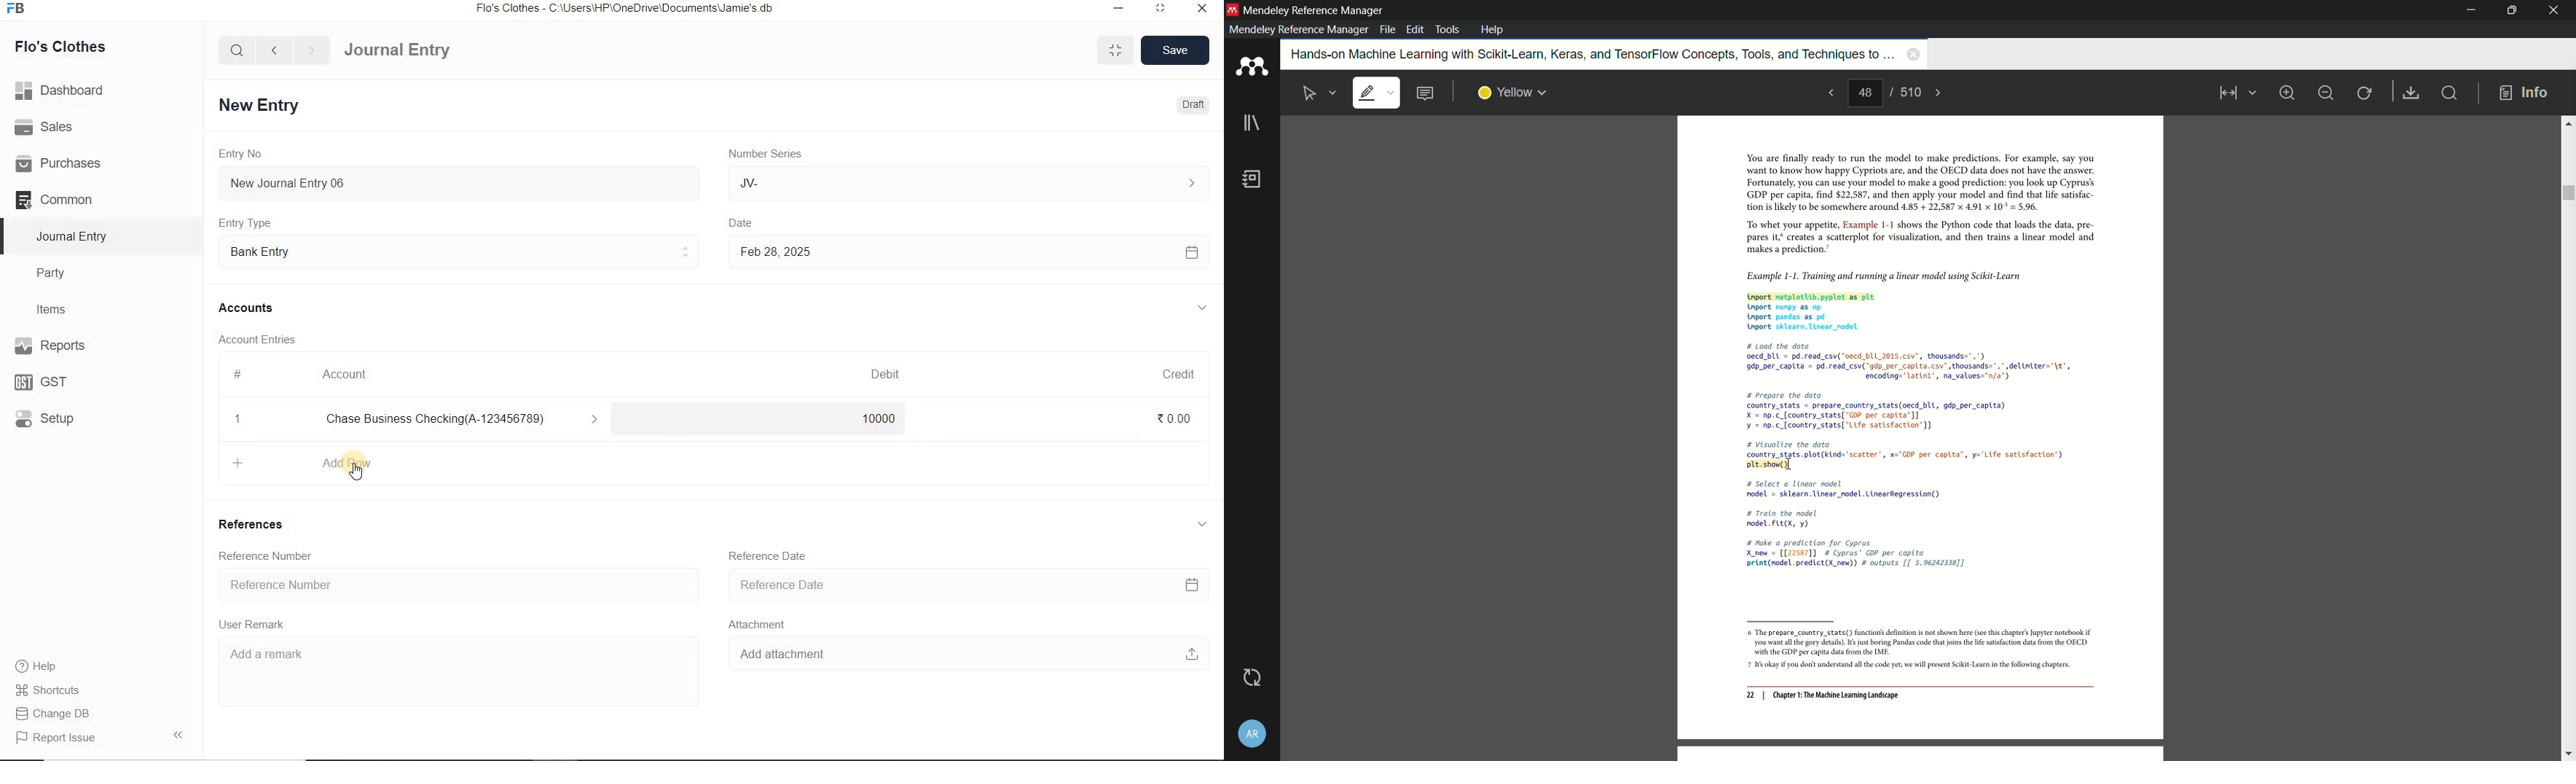  I want to click on Flo's Clothes, so click(71, 47).